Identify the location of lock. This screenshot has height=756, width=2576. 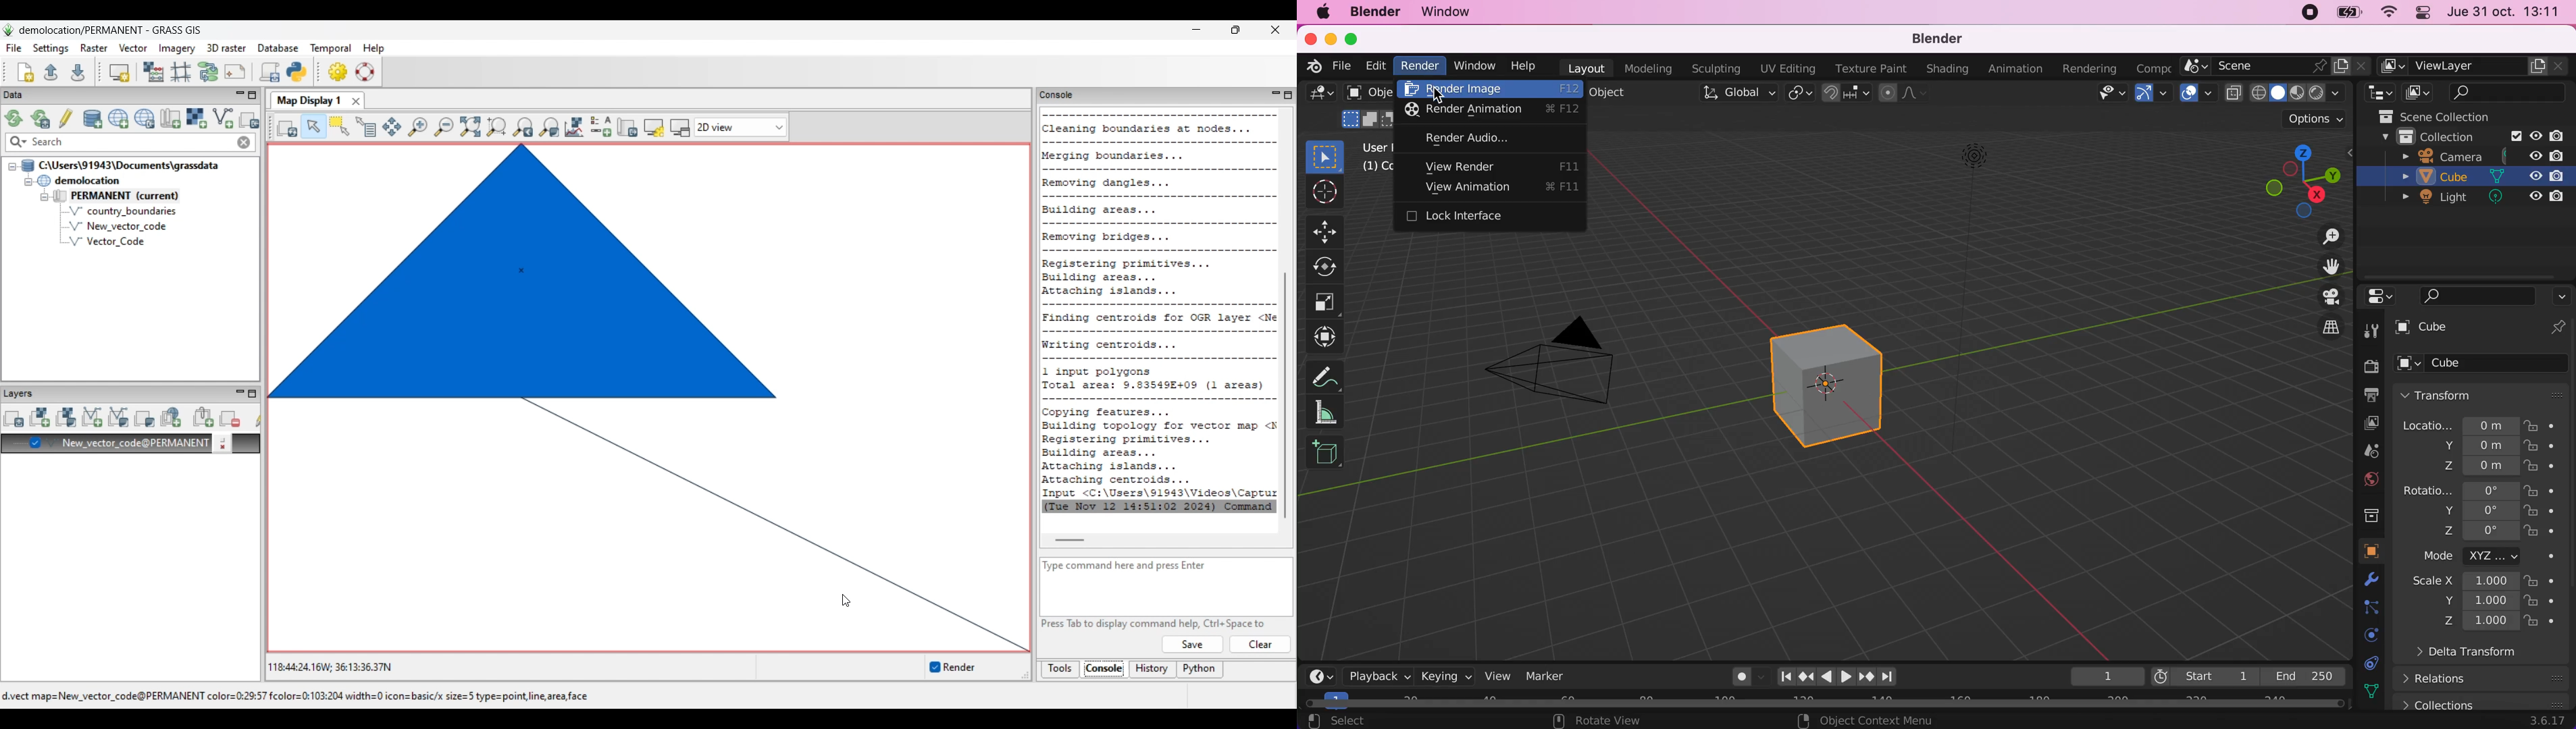
(2546, 424).